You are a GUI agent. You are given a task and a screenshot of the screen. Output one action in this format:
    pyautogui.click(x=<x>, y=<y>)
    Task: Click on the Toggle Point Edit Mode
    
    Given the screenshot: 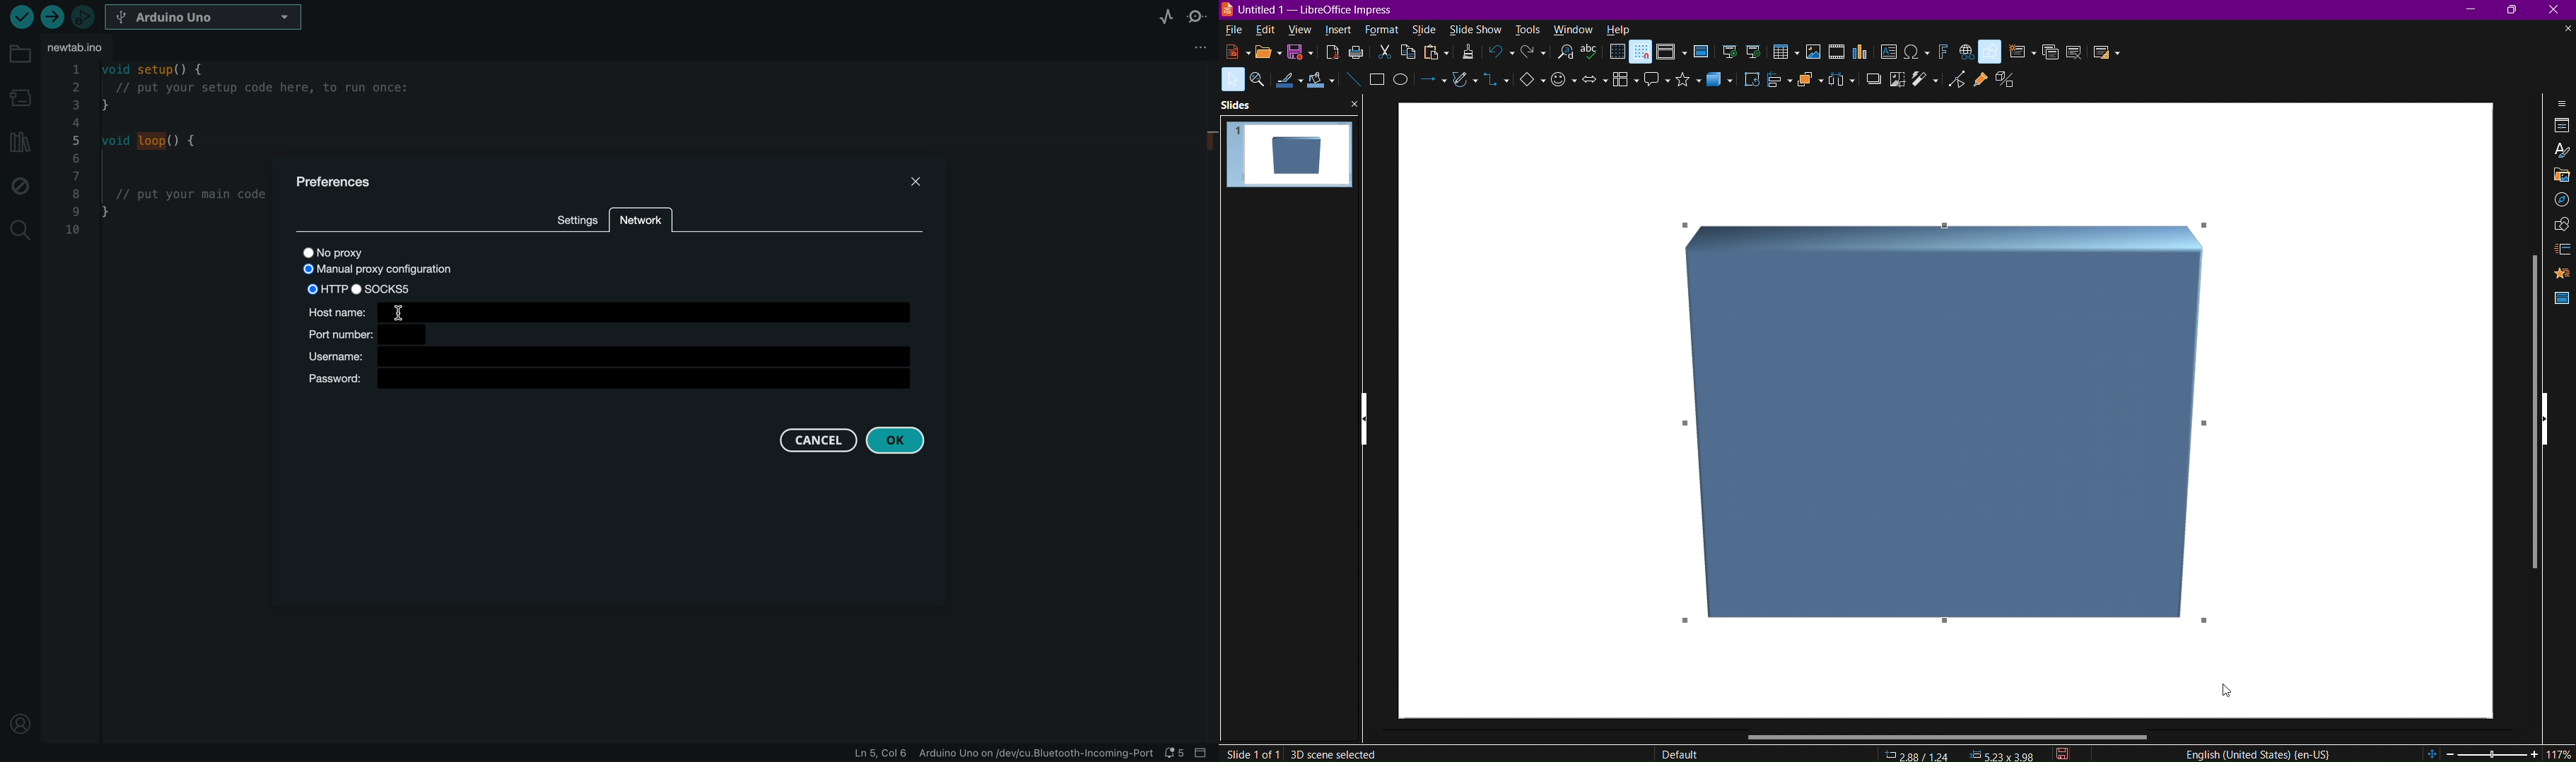 What is the action you would take?
    pyautogui.click(x=1960, y=79)
    